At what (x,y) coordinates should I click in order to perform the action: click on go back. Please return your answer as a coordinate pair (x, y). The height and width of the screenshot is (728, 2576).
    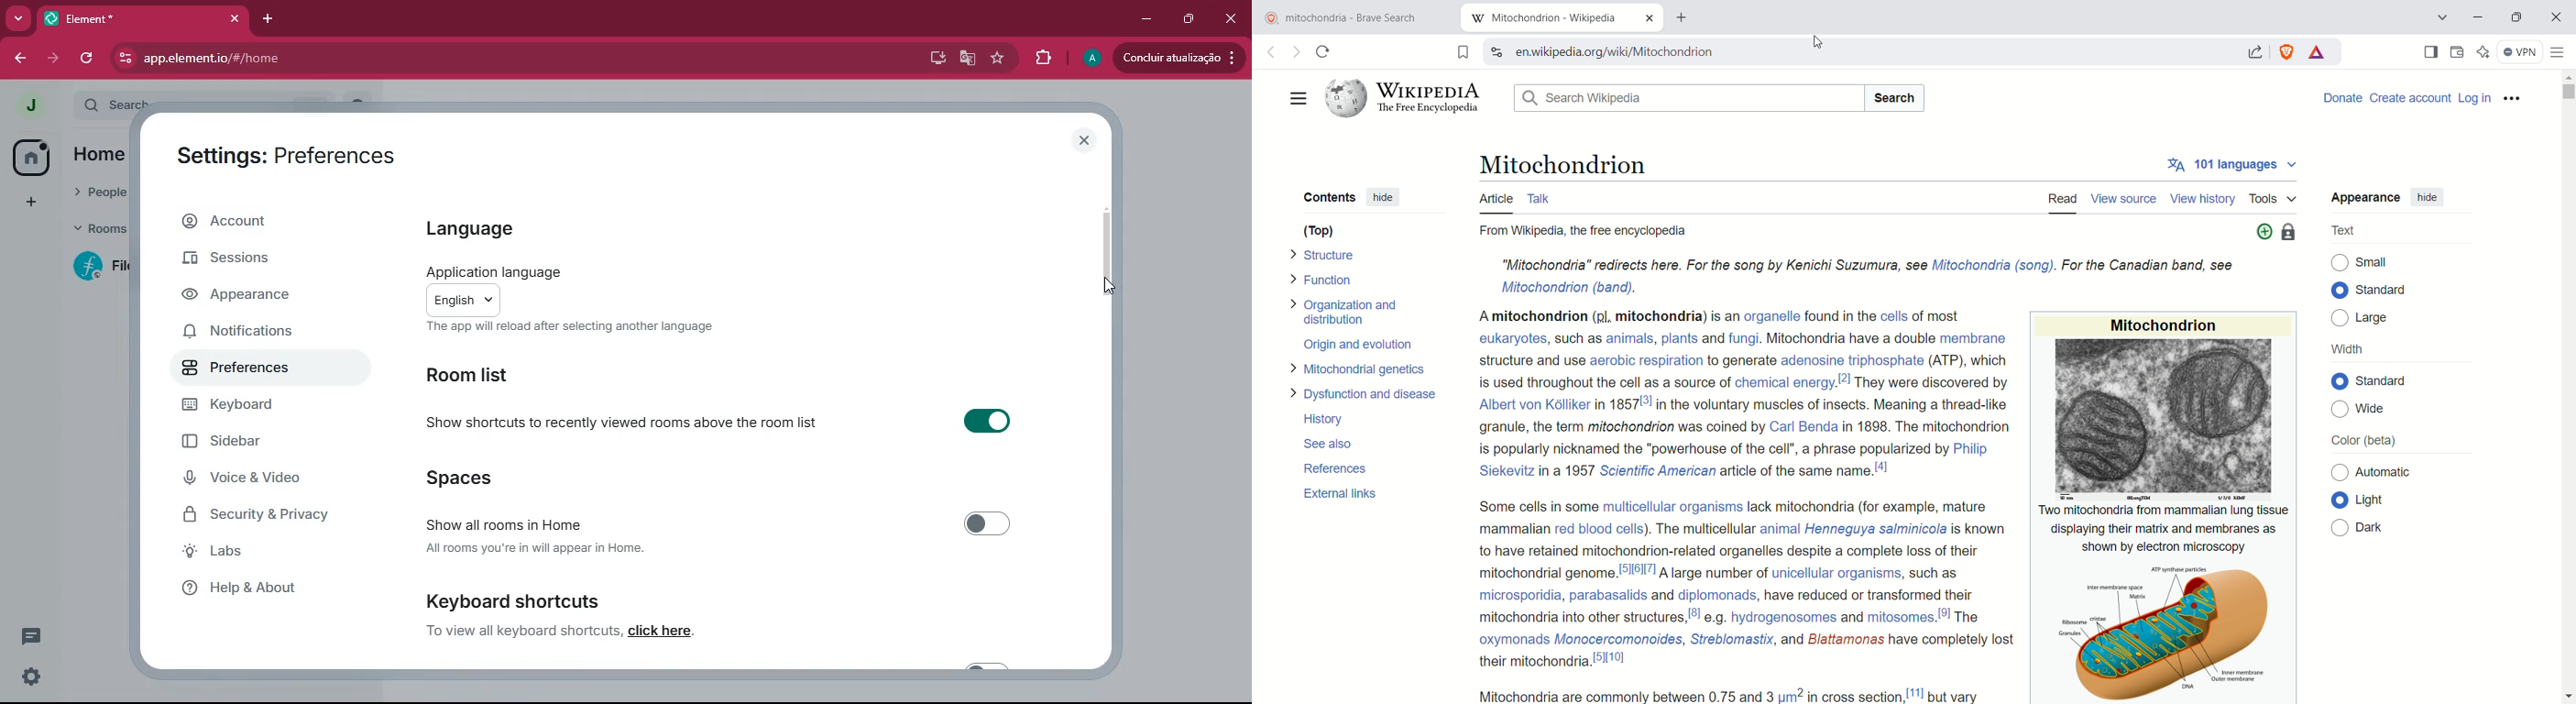
    Looking at the image, I should click on (1269, 51).